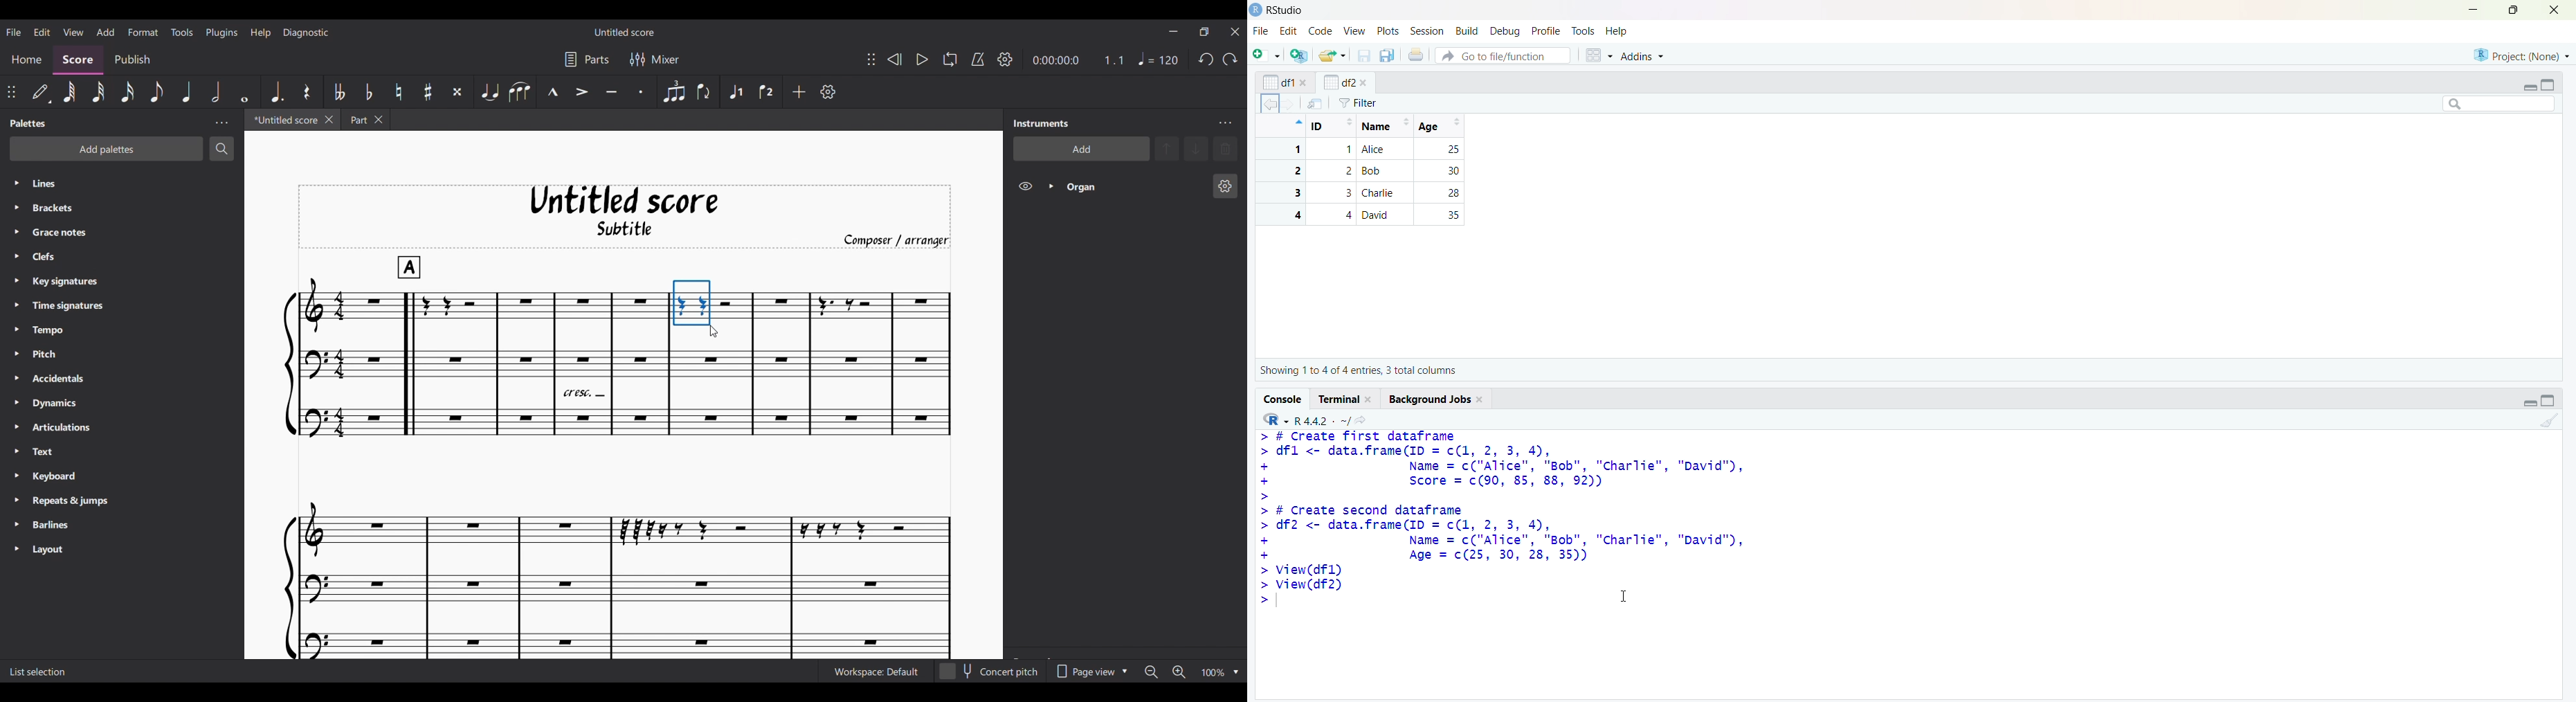 This screenshot has height=728, width=2576. Describe the element at coordinates (222, 148) in the screenshot. I see `Search` at that location.